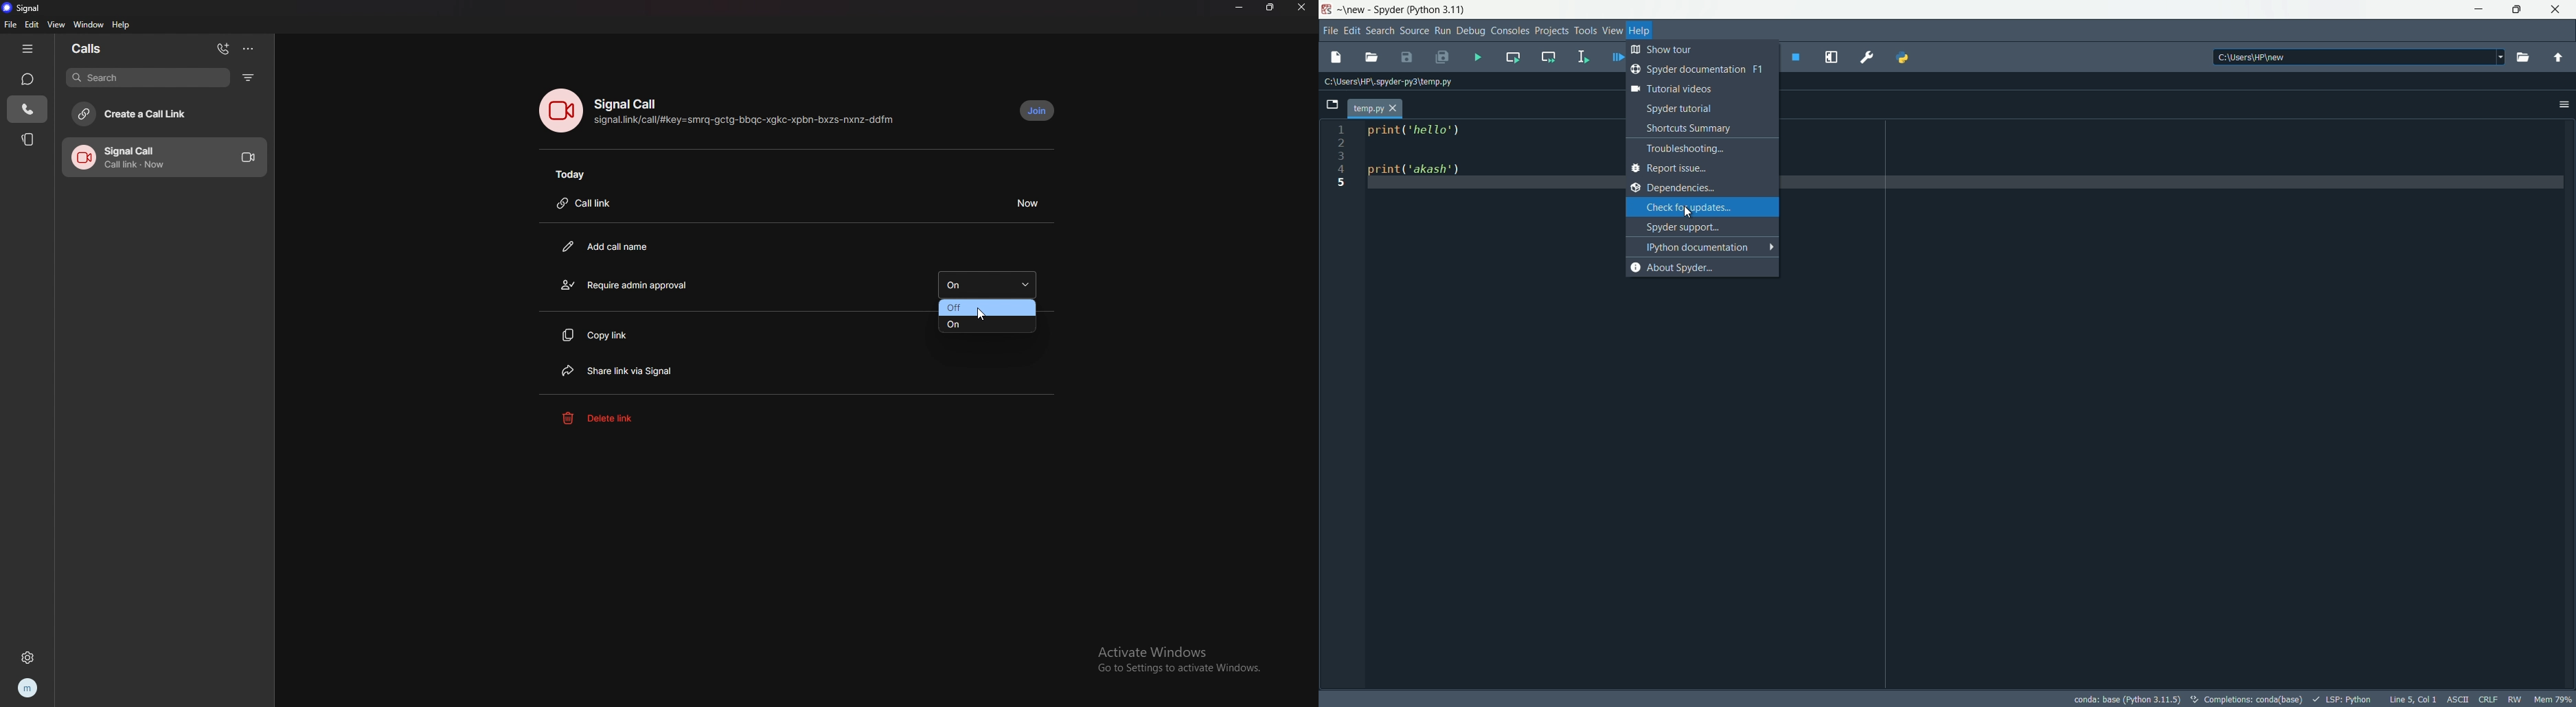  I want to click on restore, so click(2516, 8).